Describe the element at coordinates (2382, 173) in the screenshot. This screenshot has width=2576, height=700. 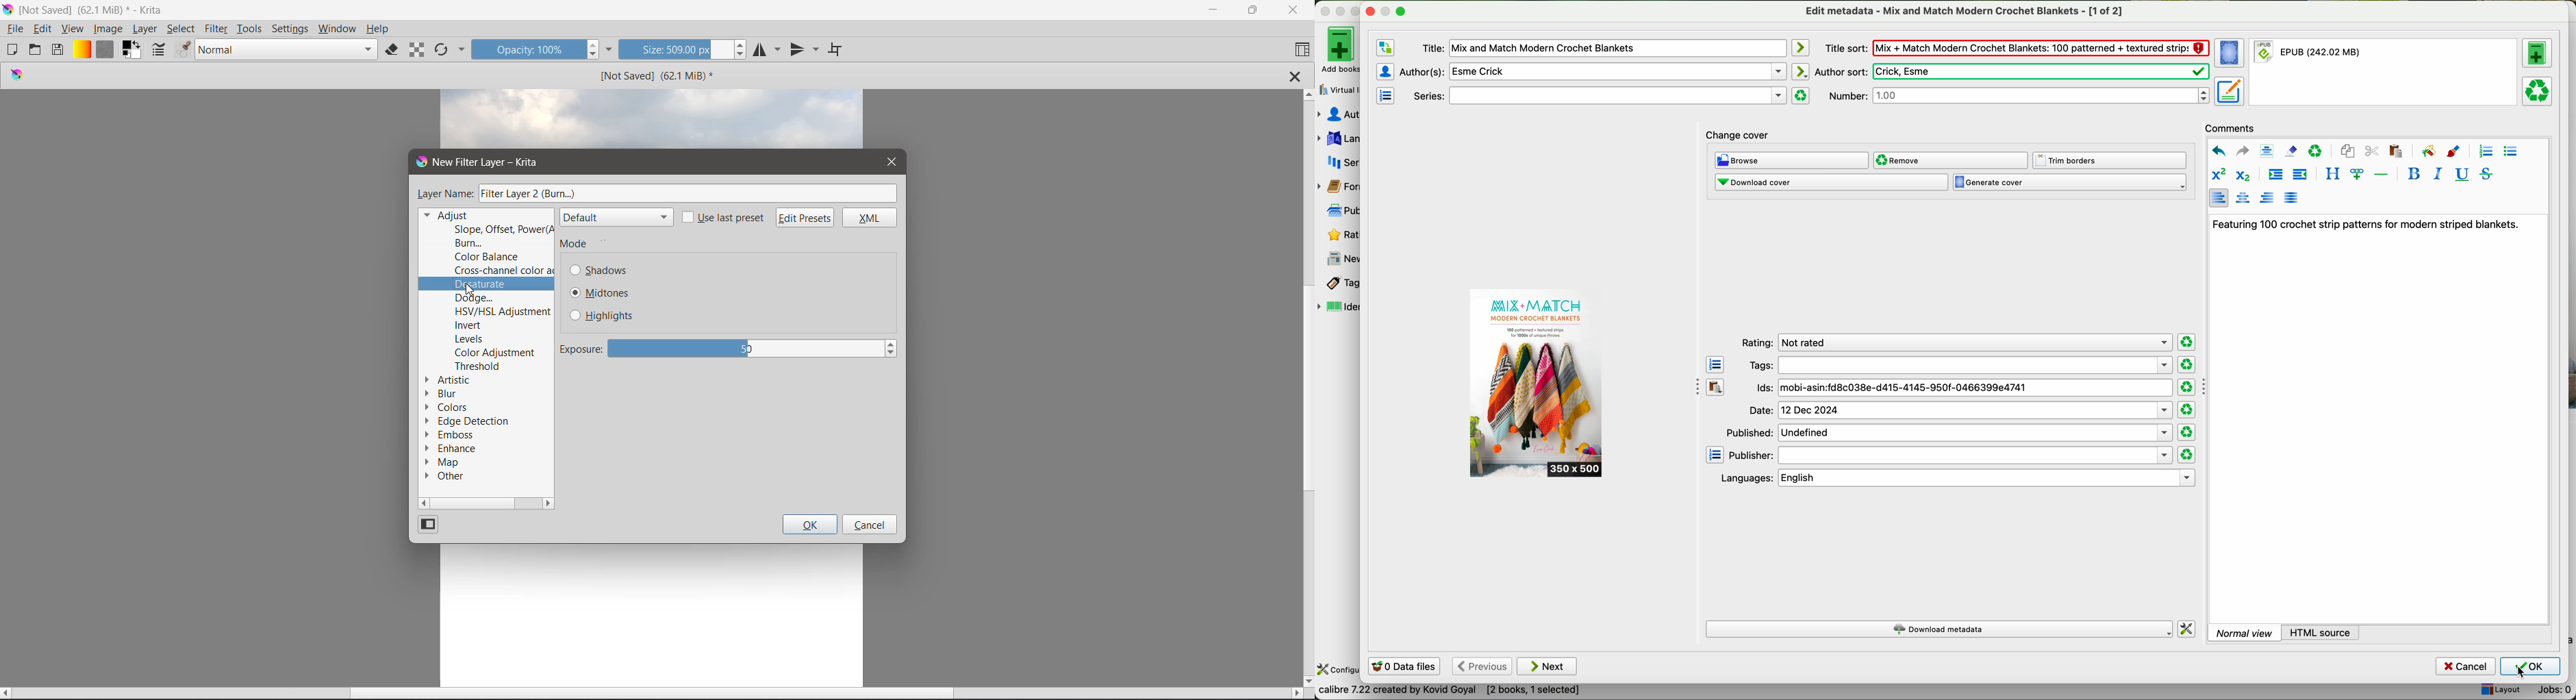
I see `insert separator` at that location.